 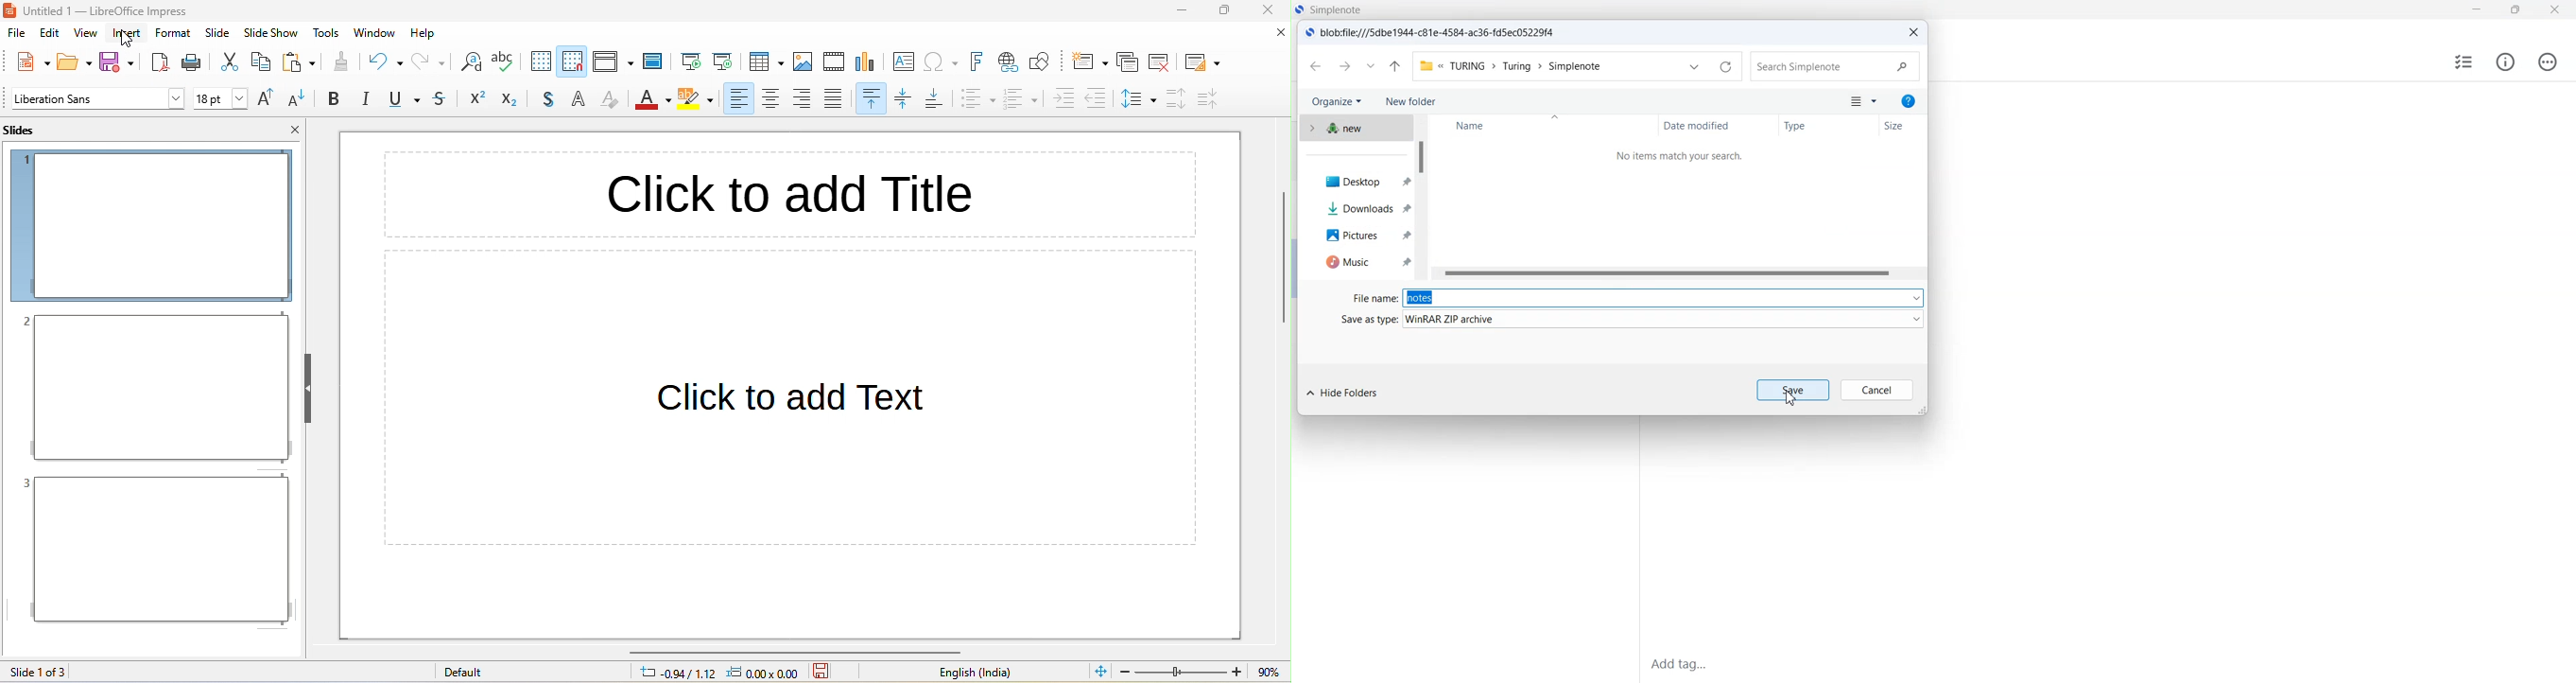 What do you see at coordinates (983, 673) in the screenshot?
I see `text language` at bounding box center [983, 673].